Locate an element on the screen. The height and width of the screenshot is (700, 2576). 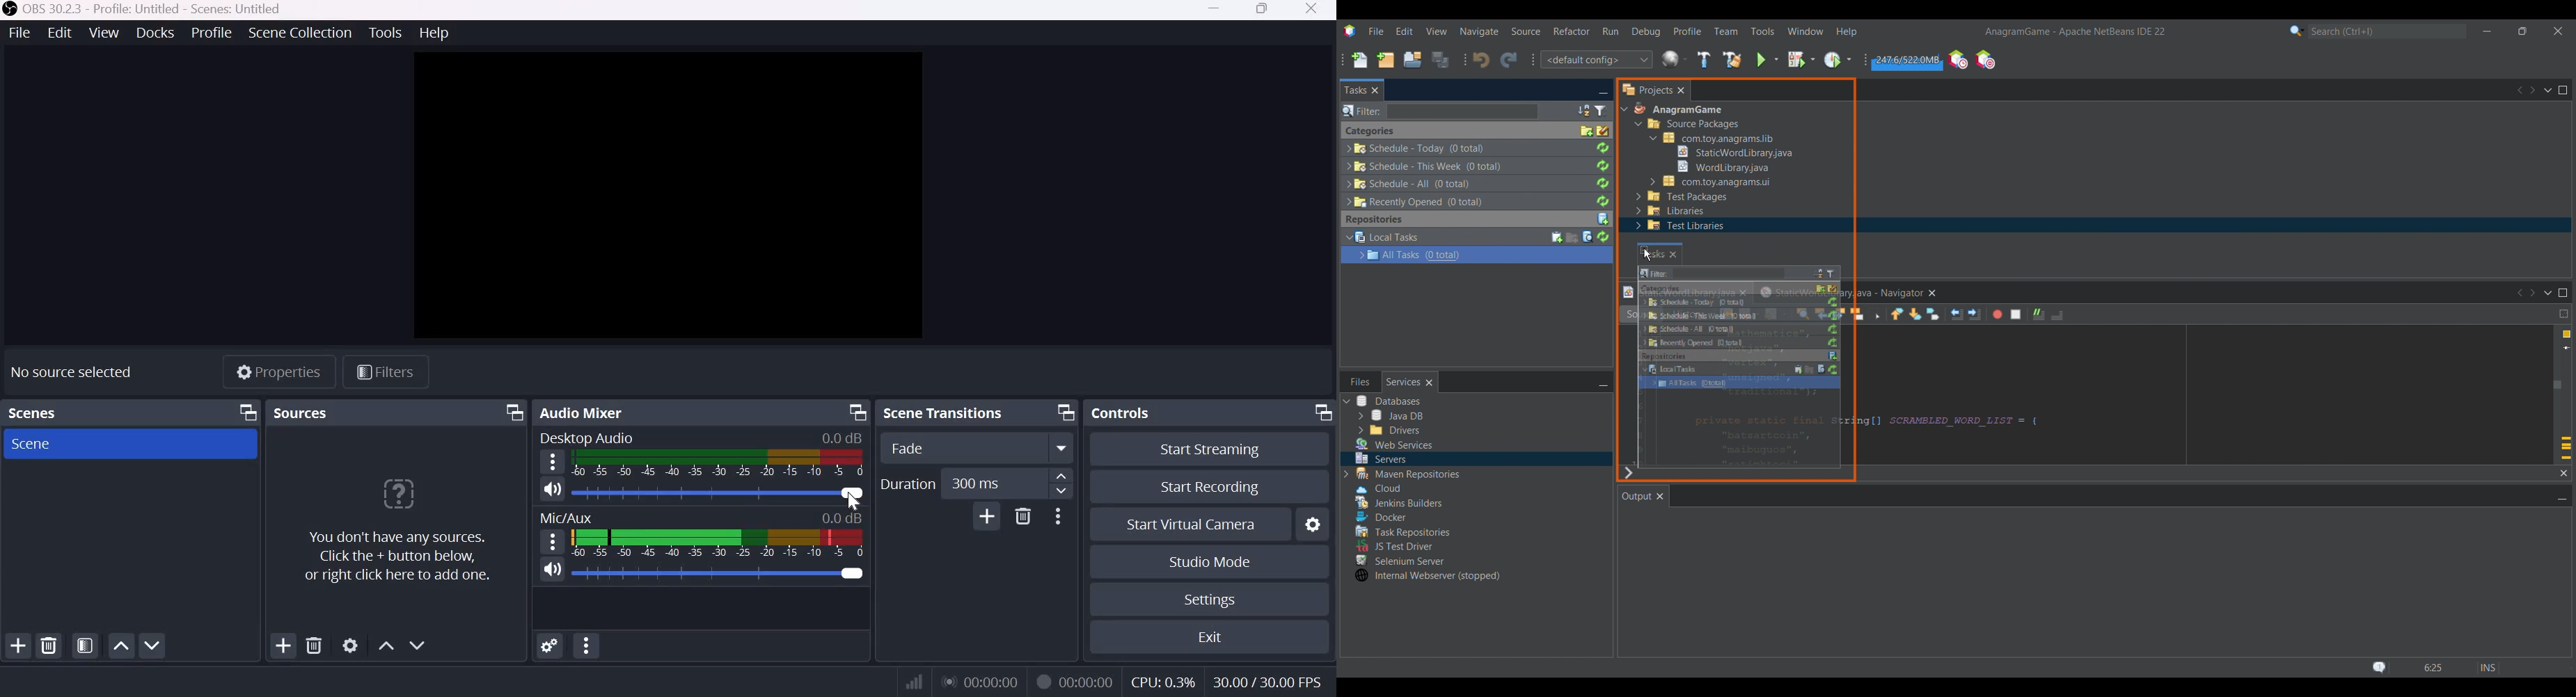
Configure virtual camera is located at coordinates (1313, 524).